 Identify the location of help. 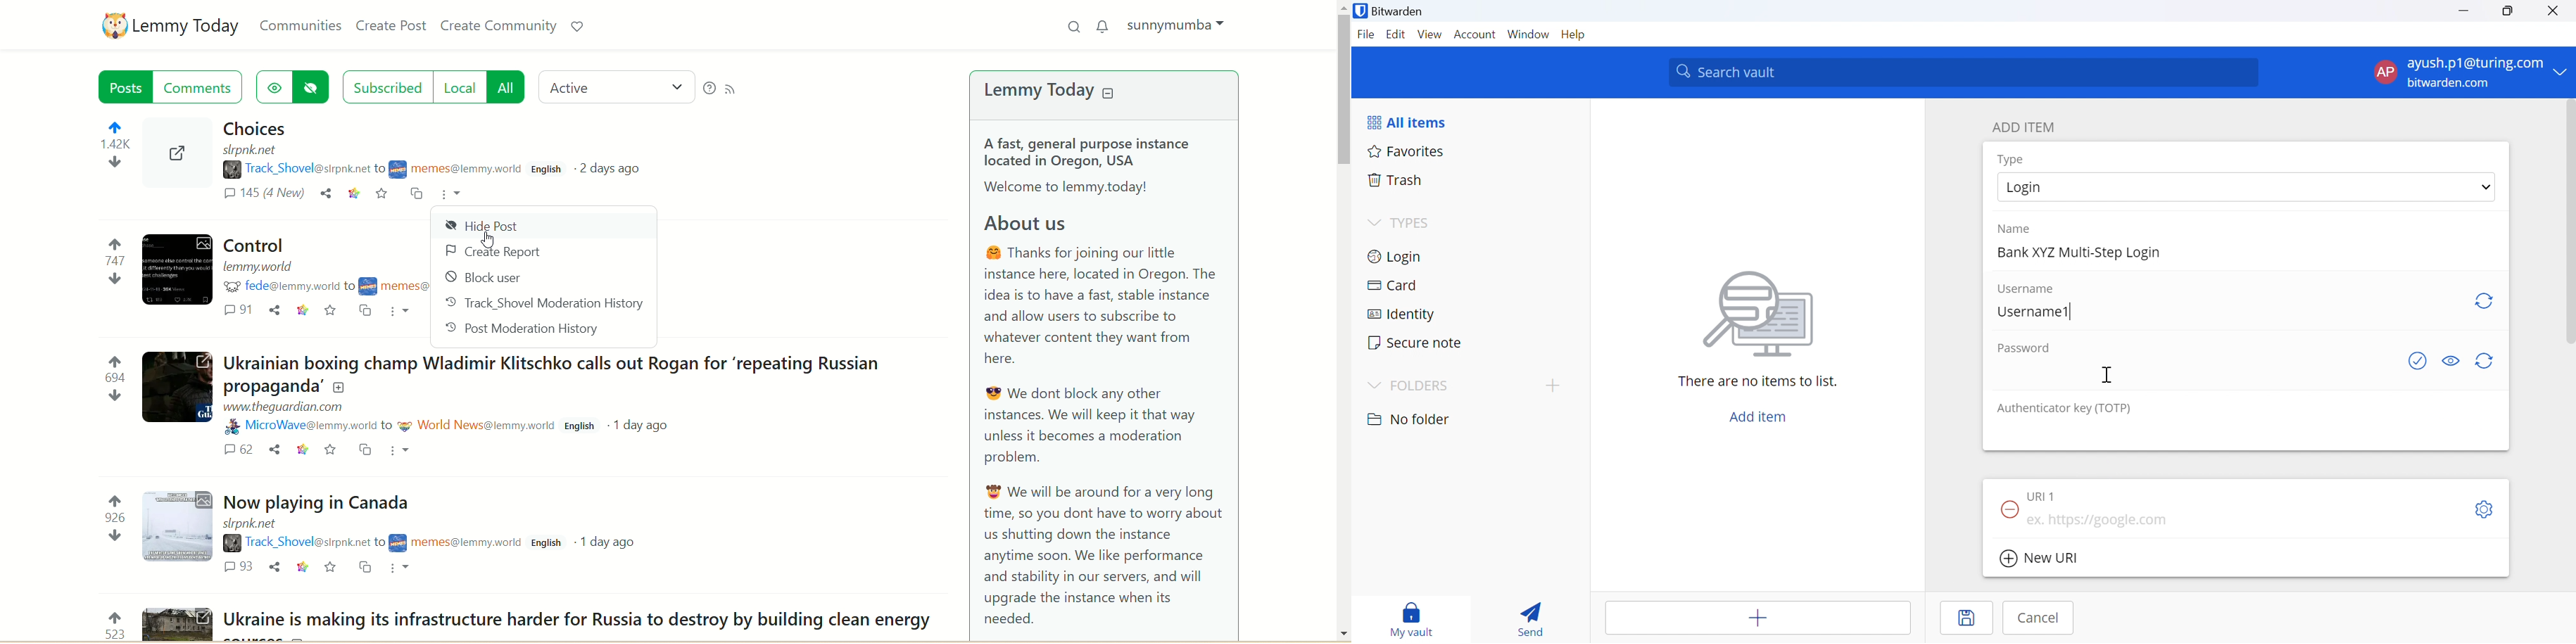
(707, 89).